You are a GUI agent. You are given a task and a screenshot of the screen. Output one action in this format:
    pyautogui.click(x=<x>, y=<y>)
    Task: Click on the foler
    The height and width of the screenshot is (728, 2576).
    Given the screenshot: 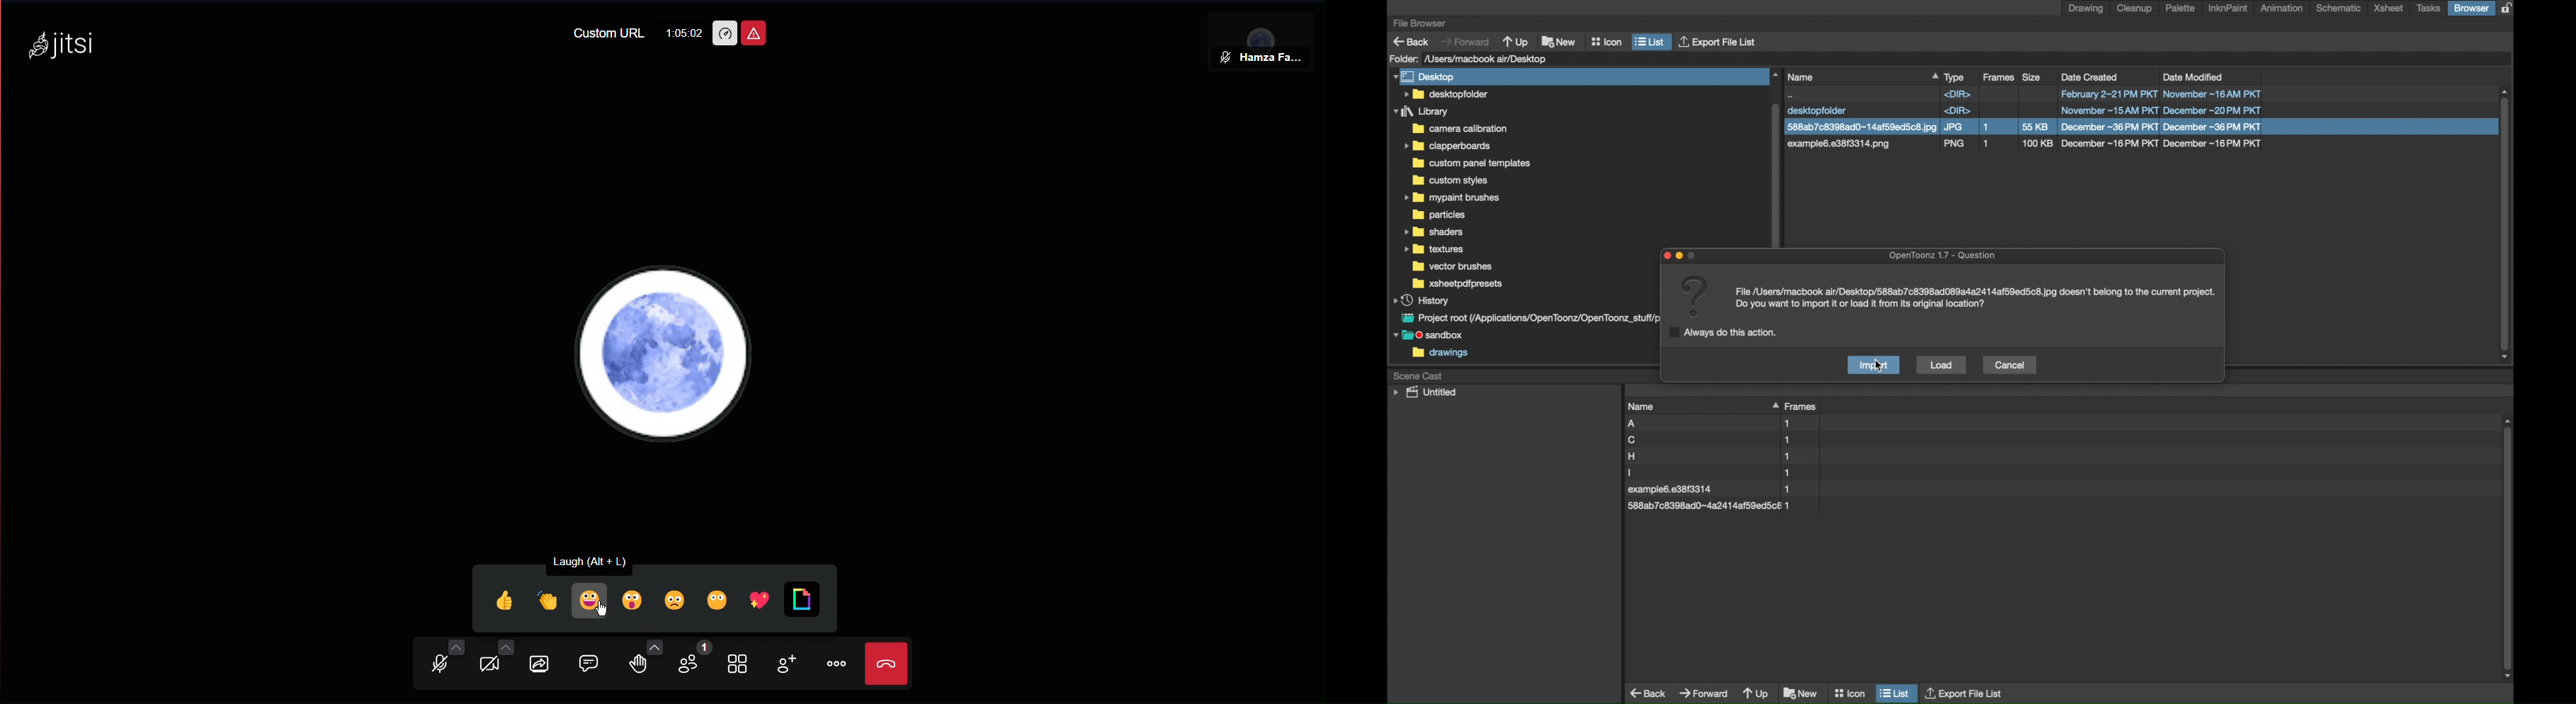 What is the action you would take?
    pyautogui.click(x=1457, y=284)
    